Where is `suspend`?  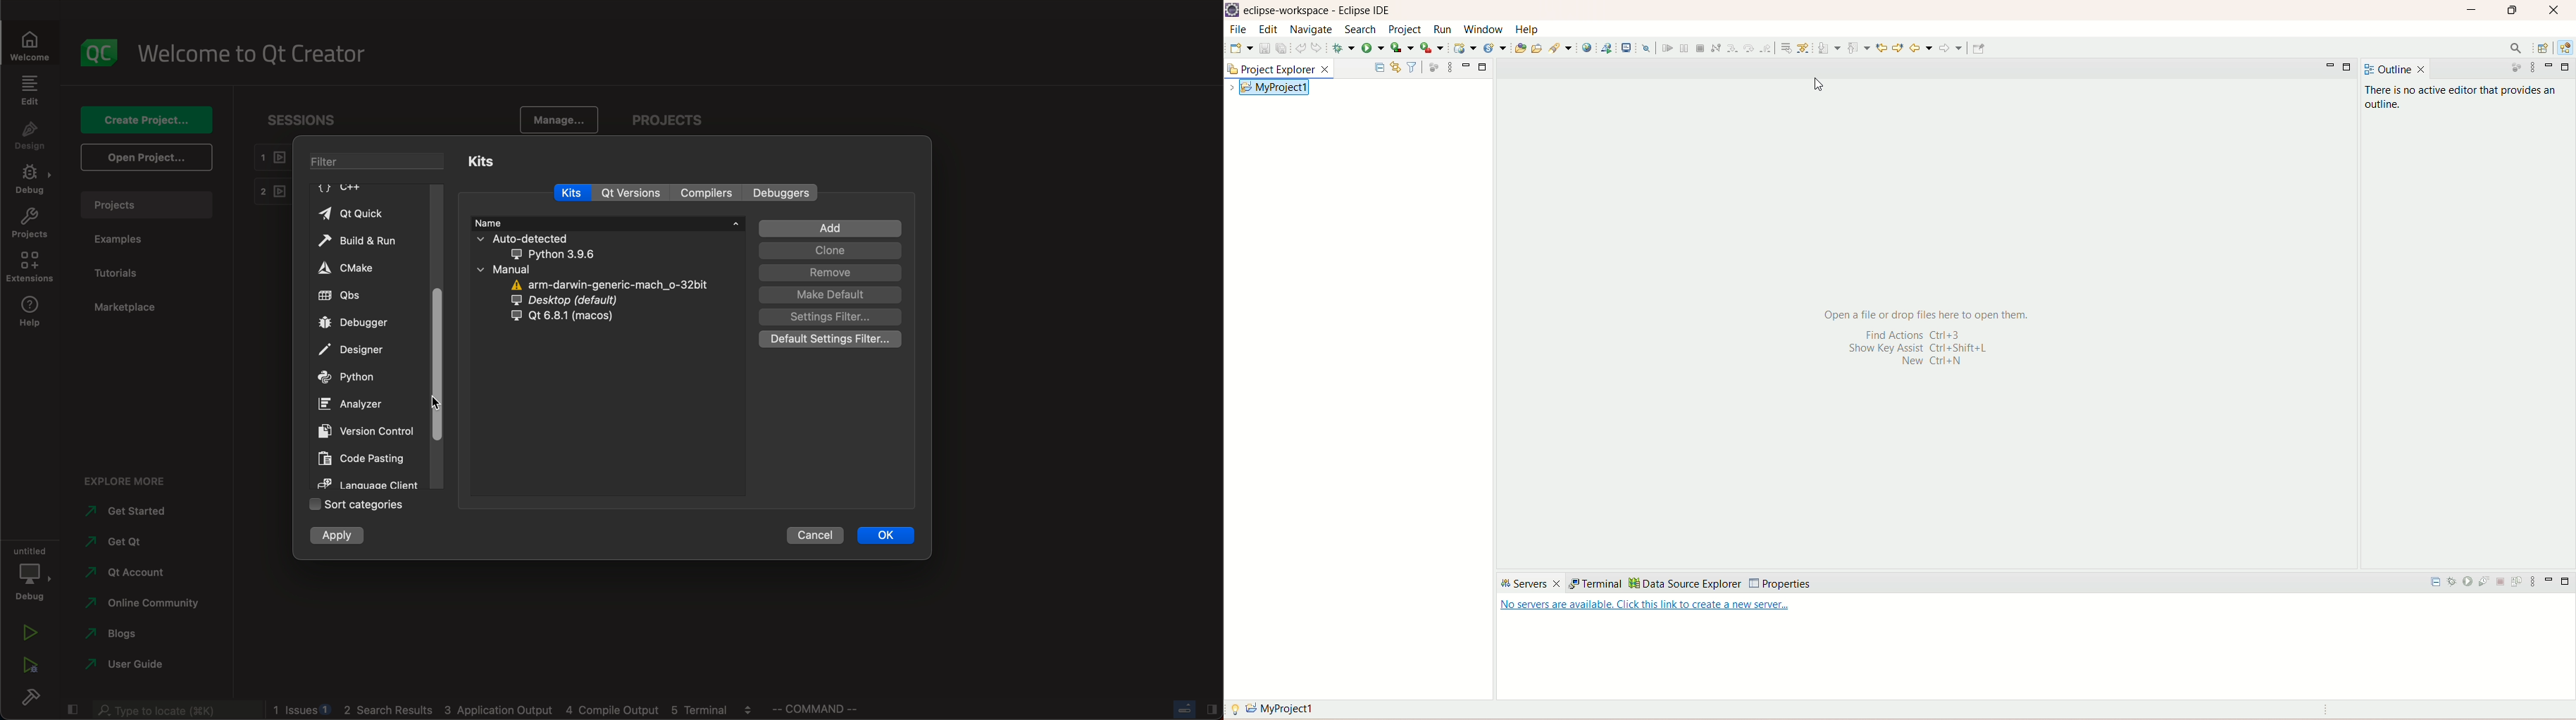 suspend is located at coordinates (1683, 48).